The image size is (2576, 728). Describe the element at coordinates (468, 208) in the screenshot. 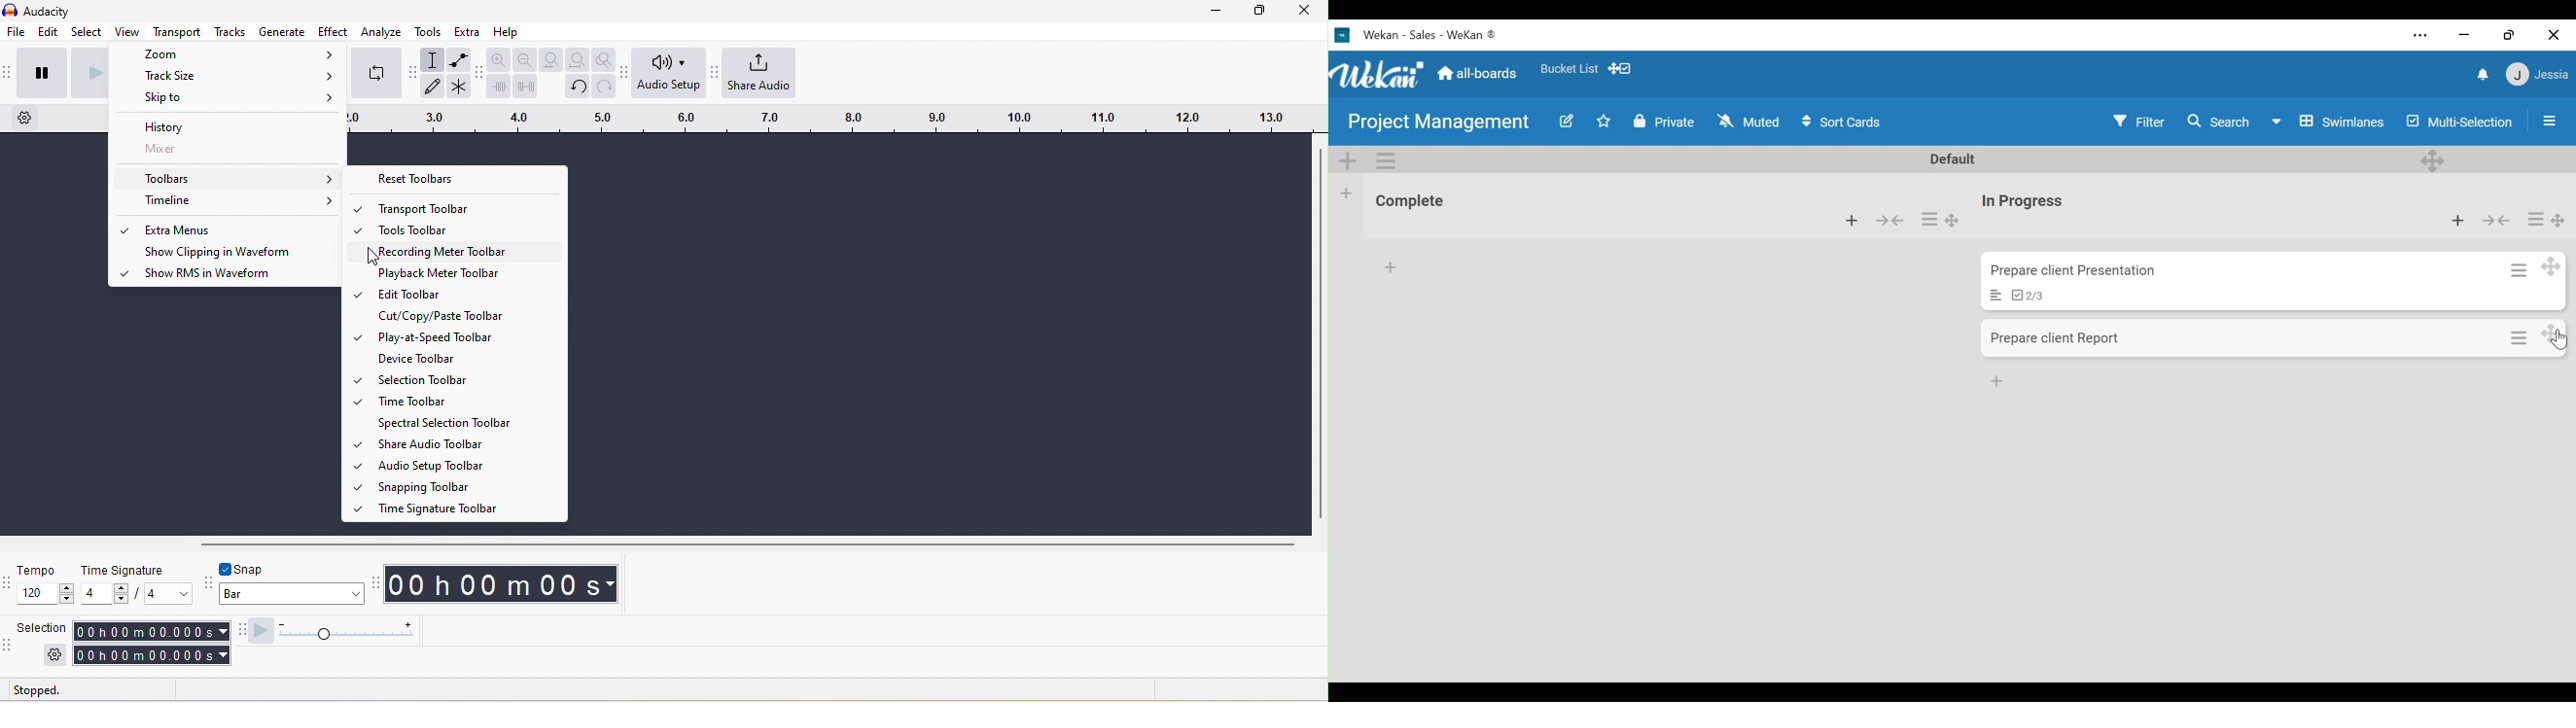

I see `Transport toolbar` at that location.